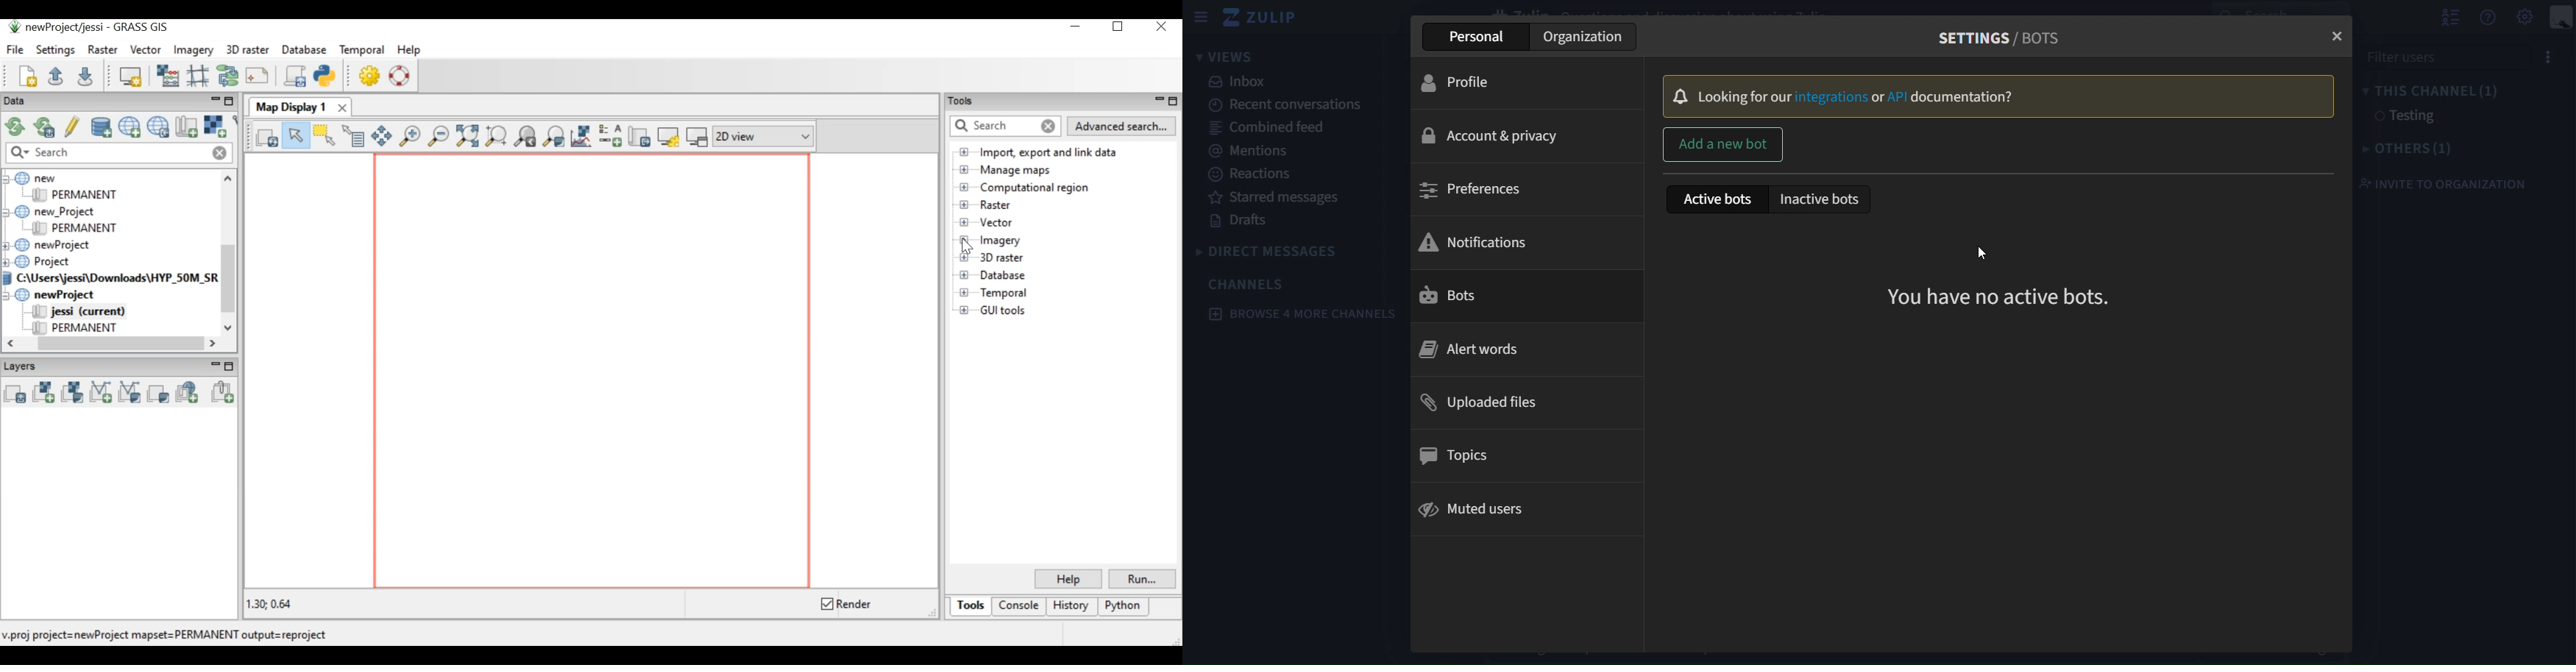  Describe the element at coordinates (1243, 223) in the screenshot. I see `drafts` at that location.